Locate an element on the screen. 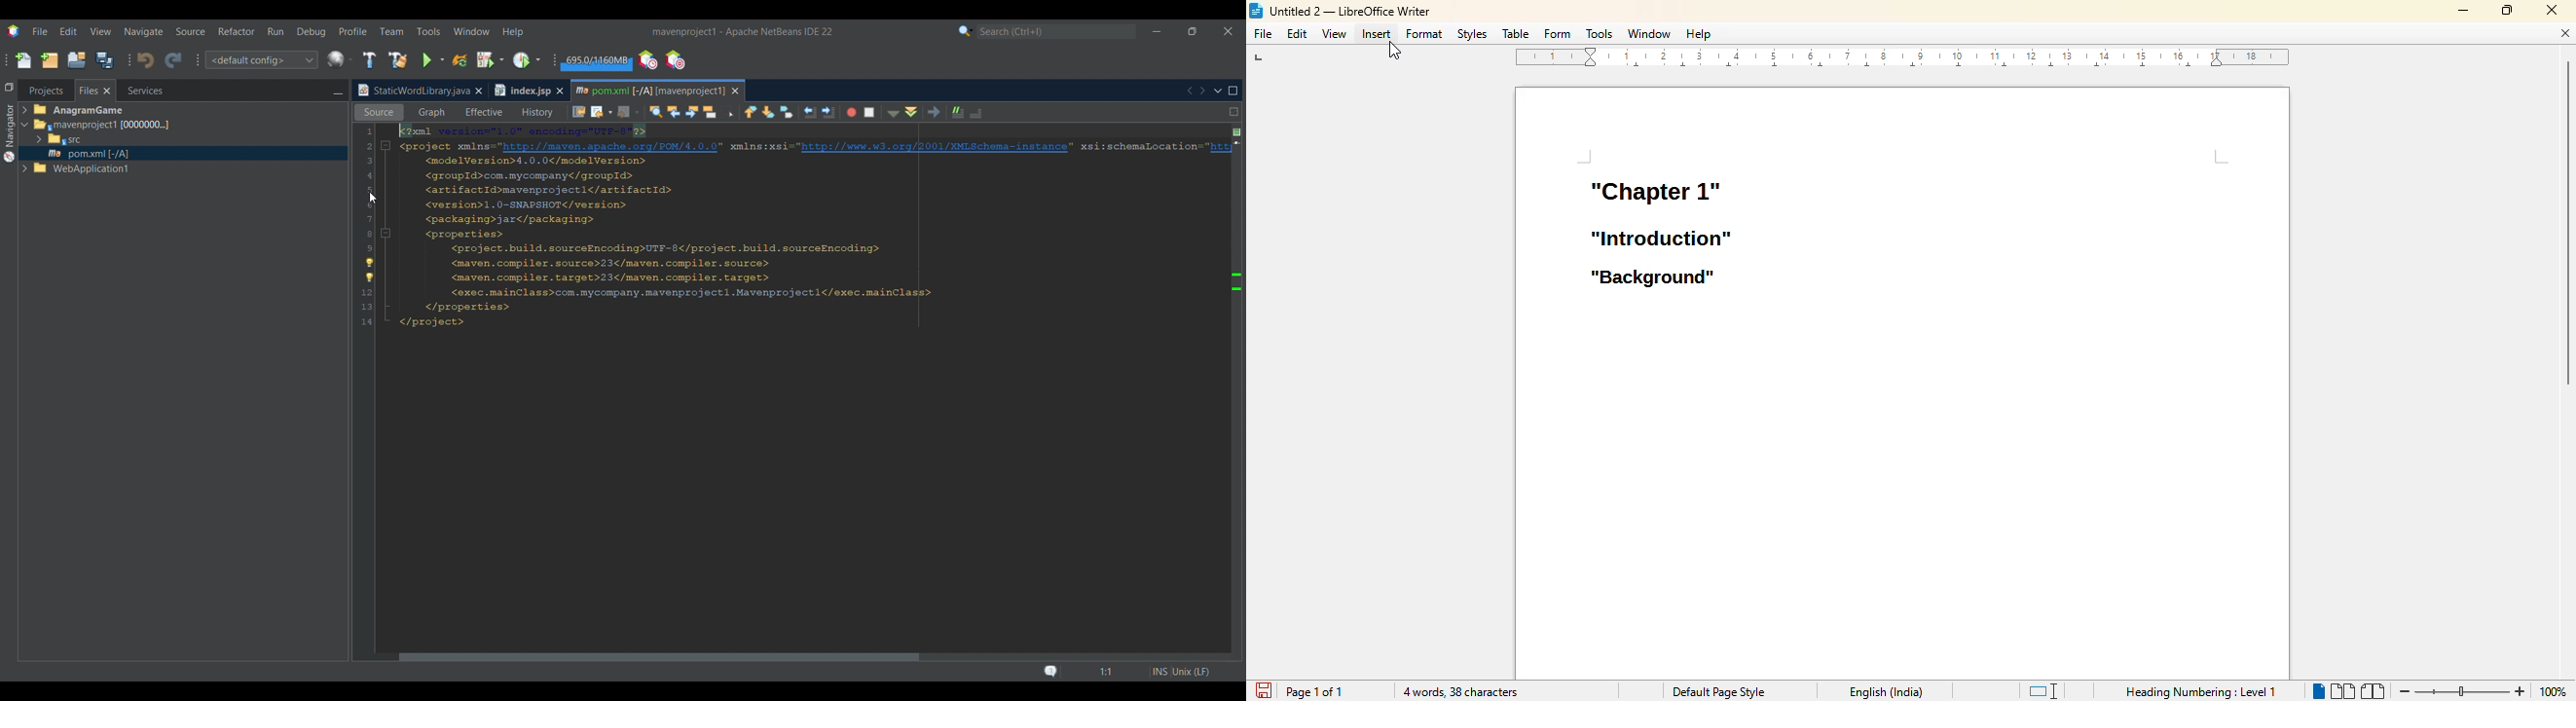 The height and width of the screenshot is (728, 2576). No errors is located at coordinates (1237, 132).